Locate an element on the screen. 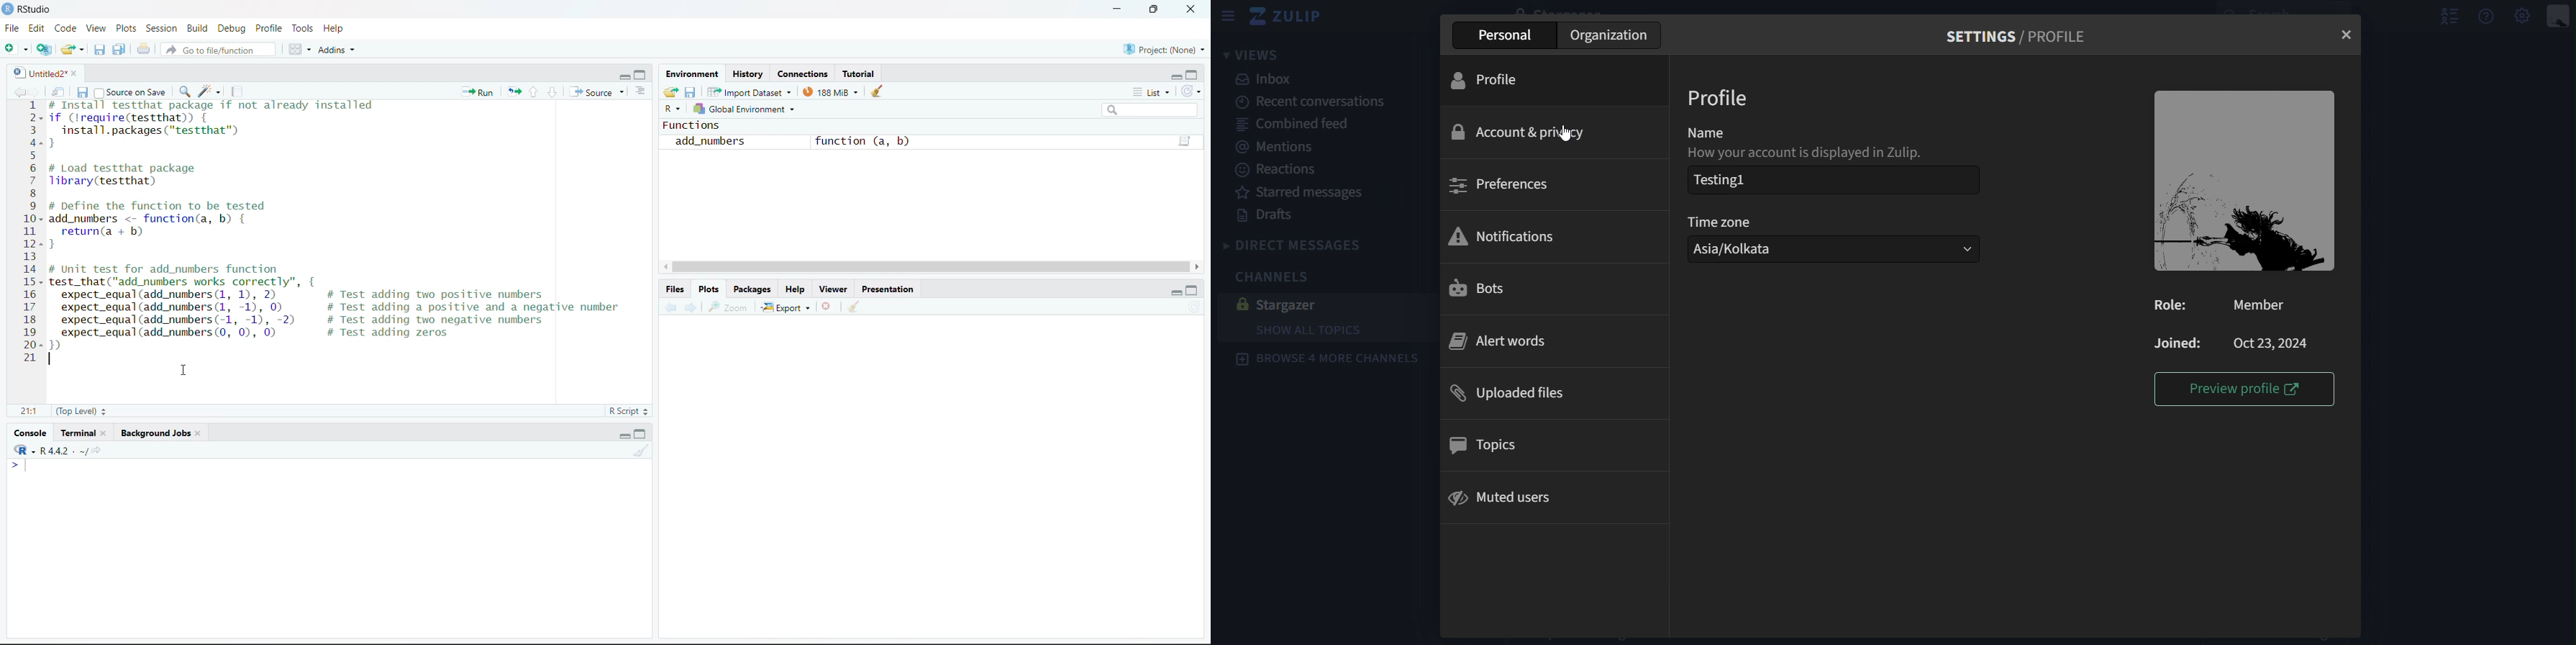  horizontal scroll bar is located at coordinates (930, 267).